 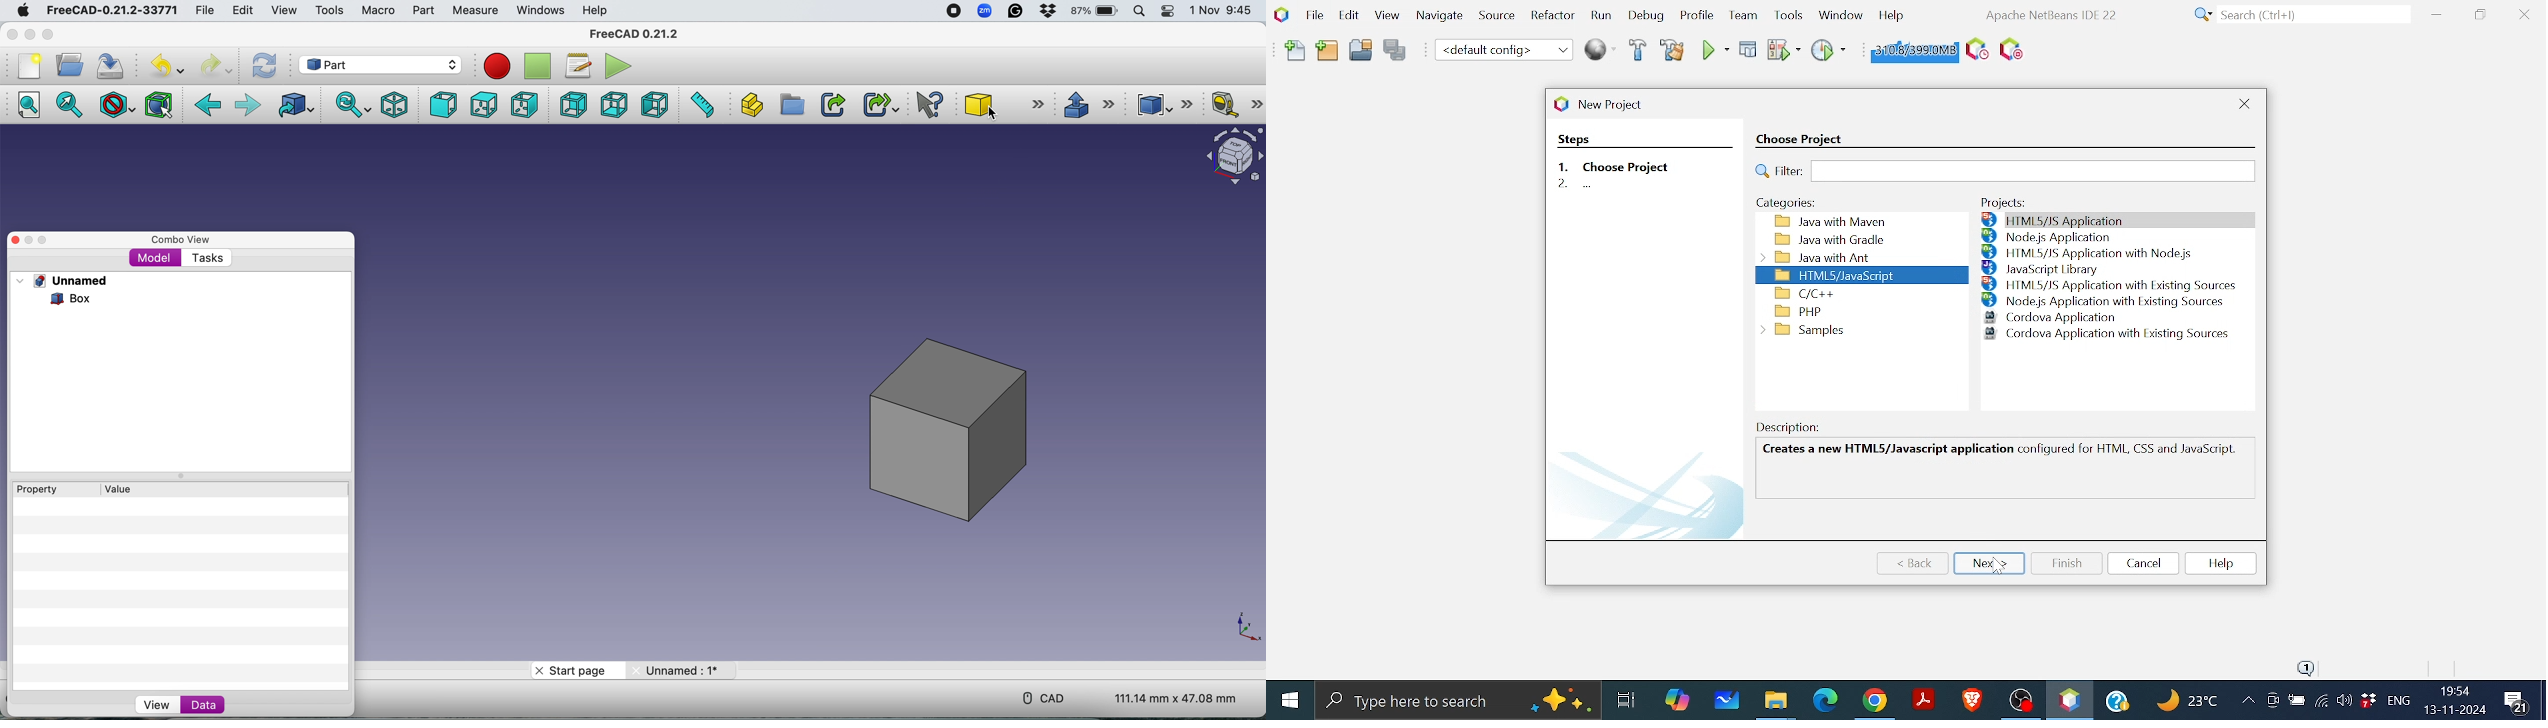 I want to click on Stop recording macros, so click(x=540, y=66).